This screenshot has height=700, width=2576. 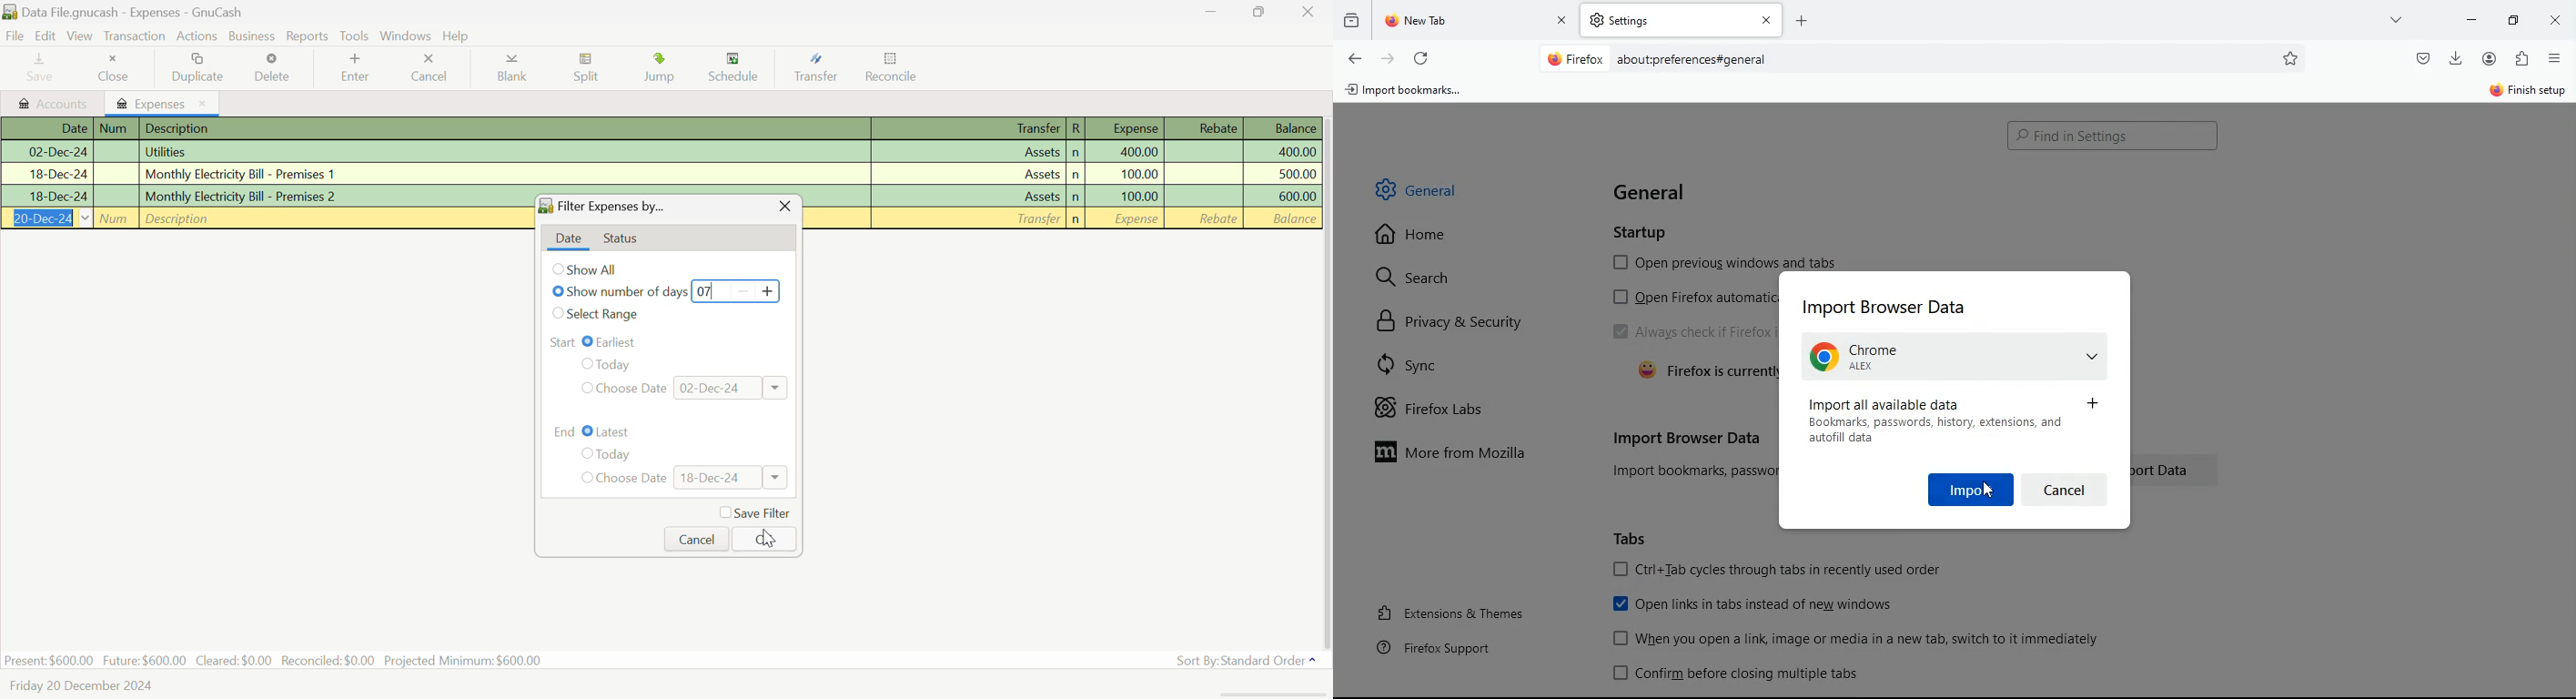 I want to click on File, so click(x=15, y=36).